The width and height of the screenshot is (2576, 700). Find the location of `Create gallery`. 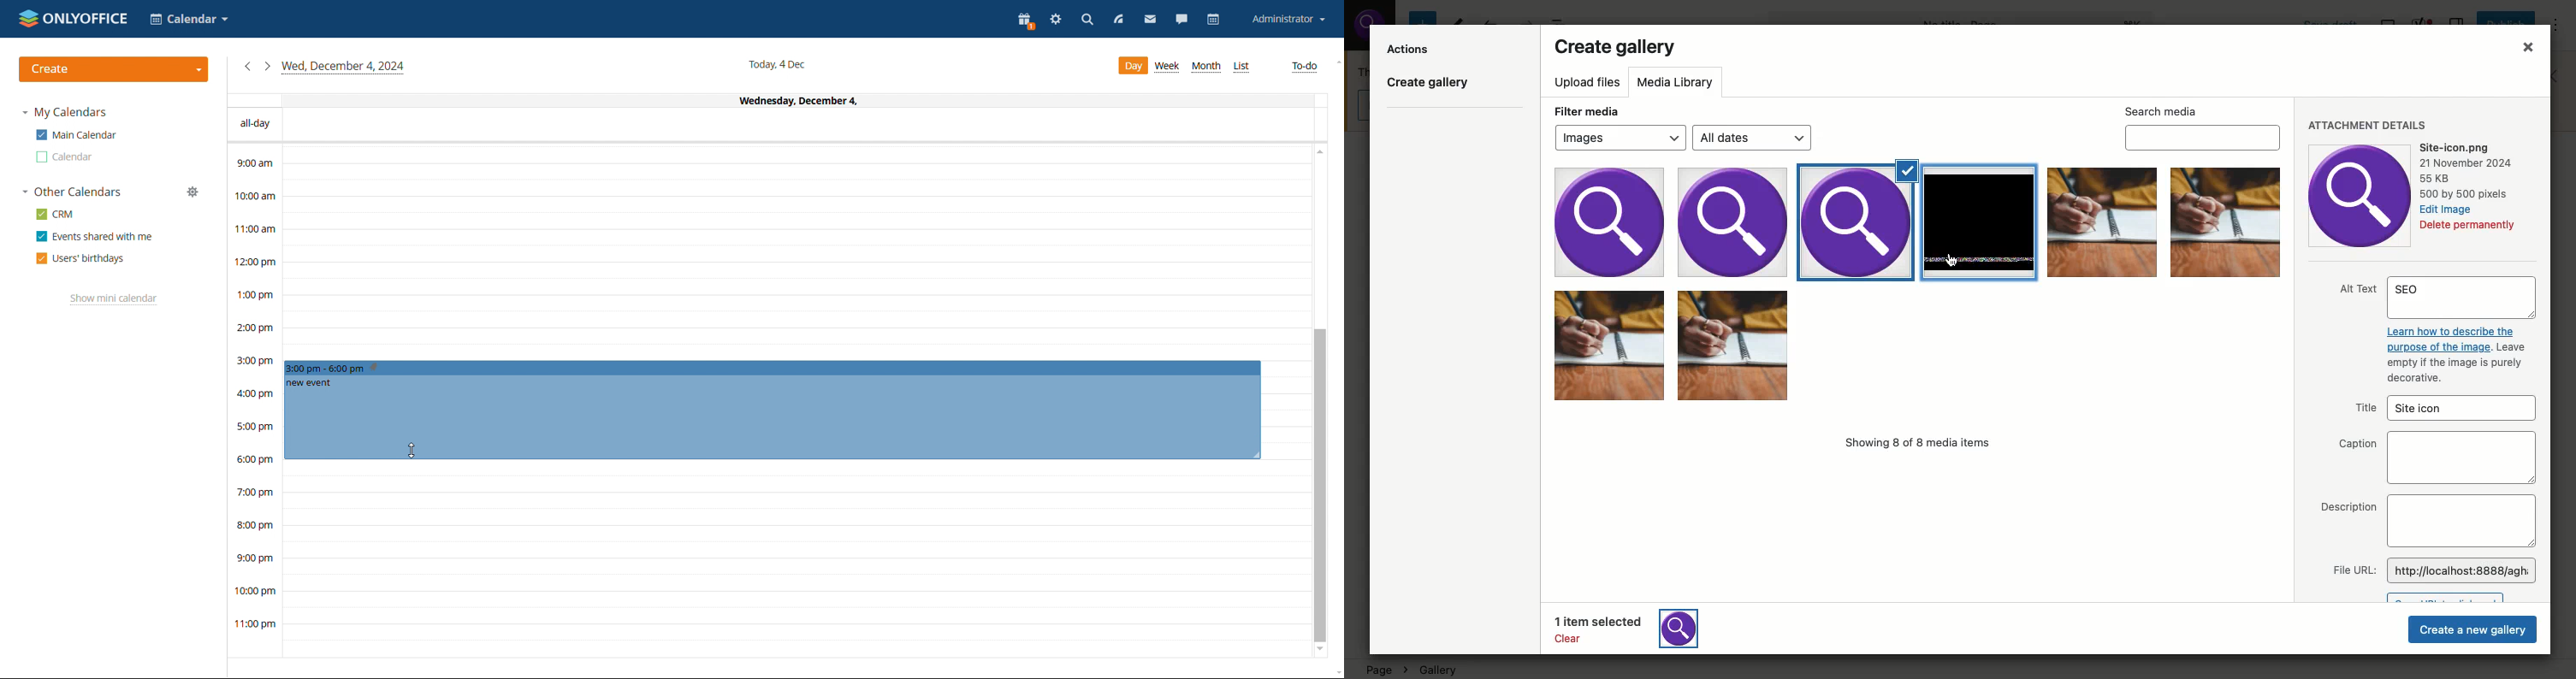

Create gallery is located at coordinates (1616, 49).